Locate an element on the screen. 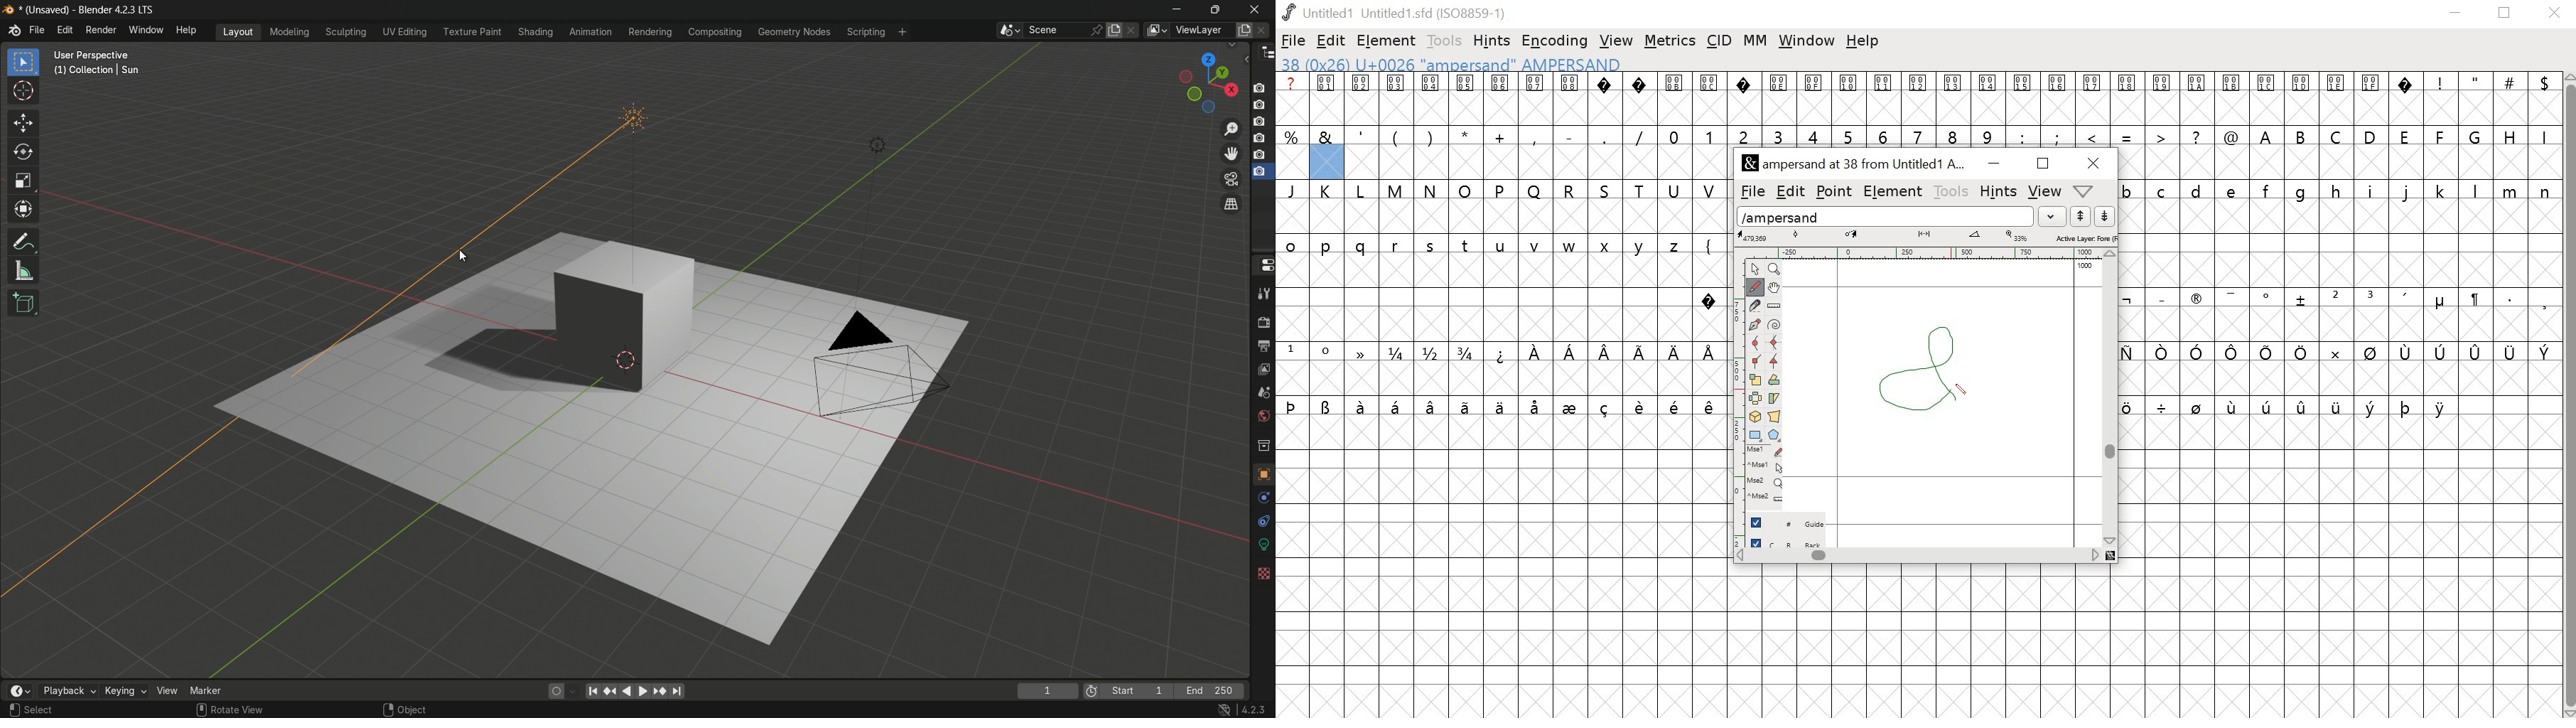  0019 is located at coordinates (2162, 99).